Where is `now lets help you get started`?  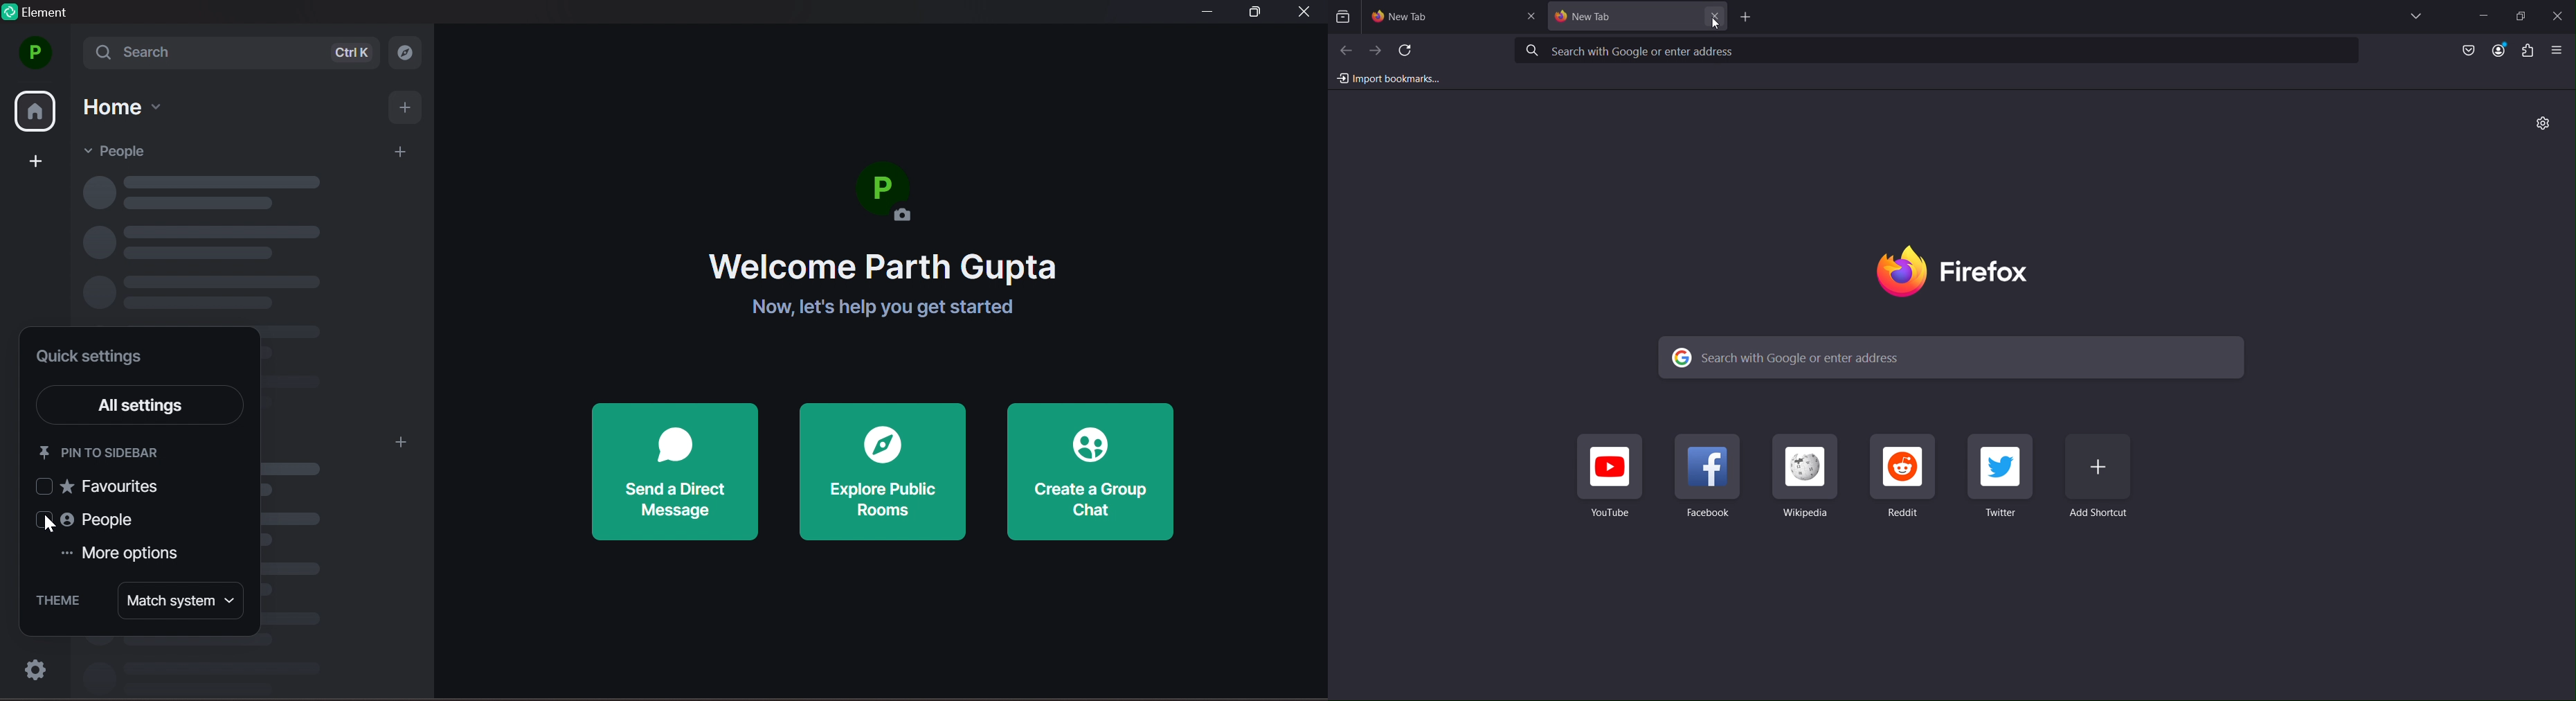 now lets help you get started is located at coordinates (873, 308).